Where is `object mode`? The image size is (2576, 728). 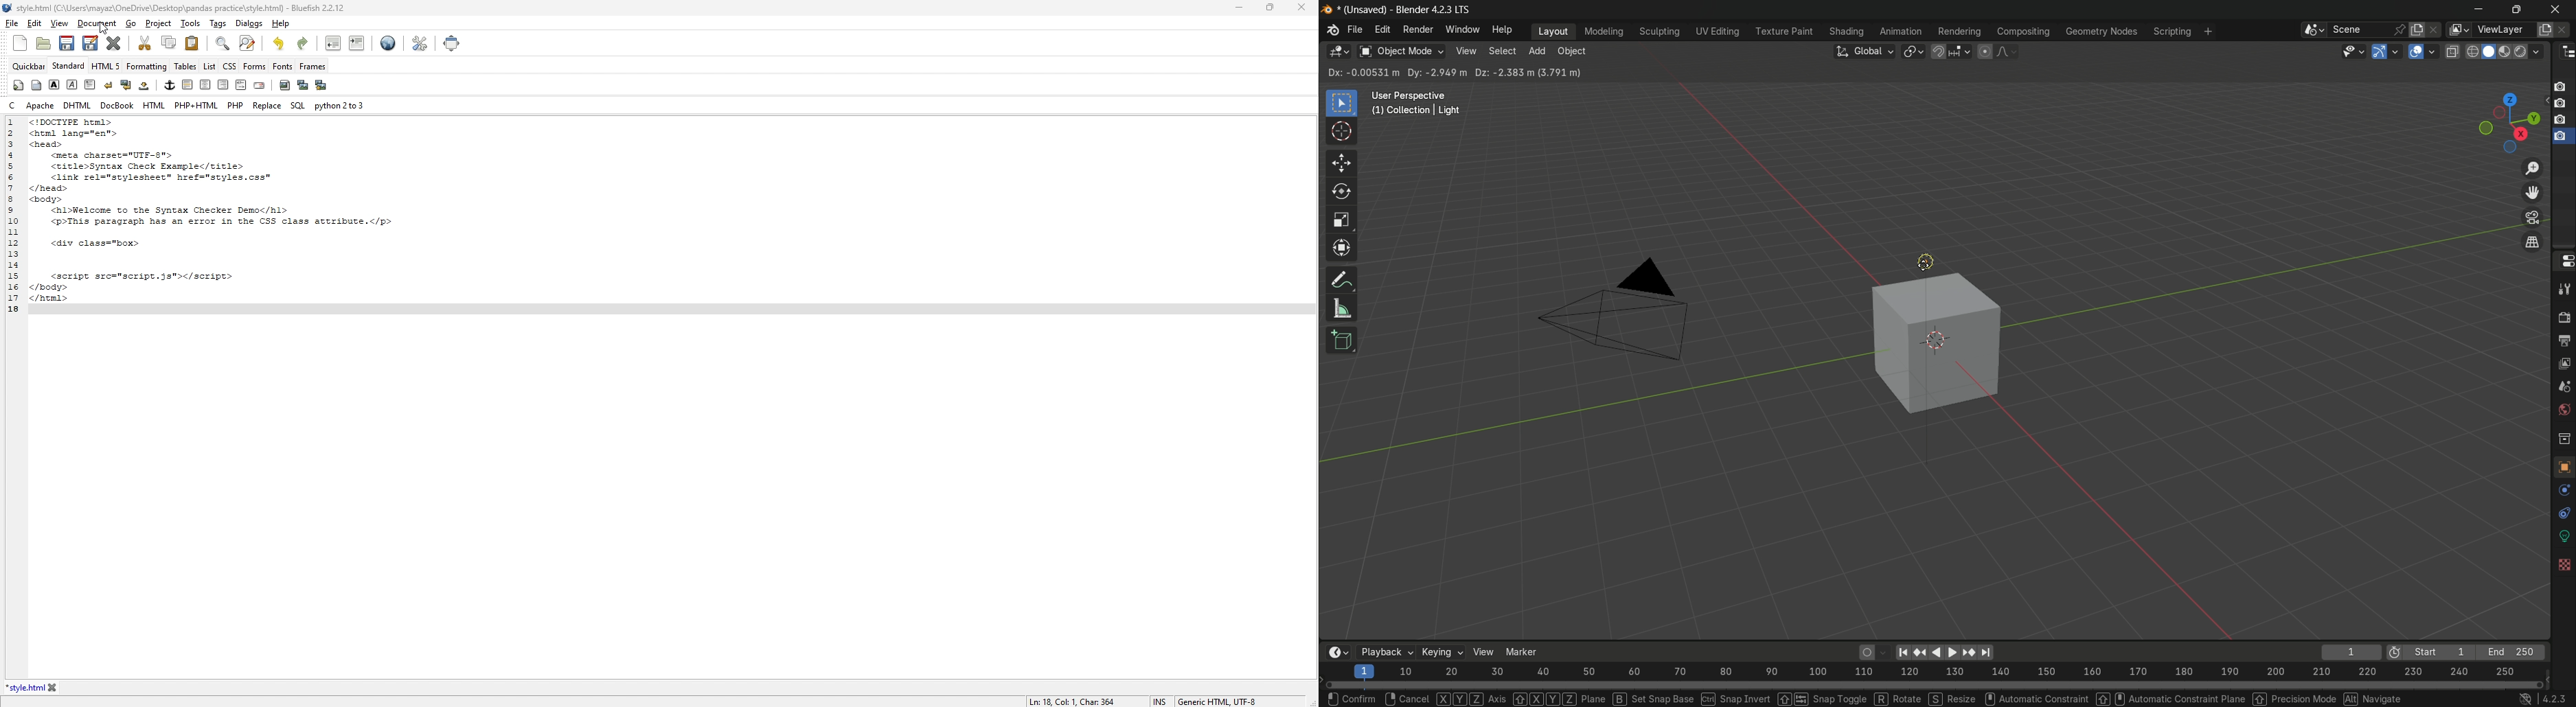 object mode is located at coordinates (1401, 52).